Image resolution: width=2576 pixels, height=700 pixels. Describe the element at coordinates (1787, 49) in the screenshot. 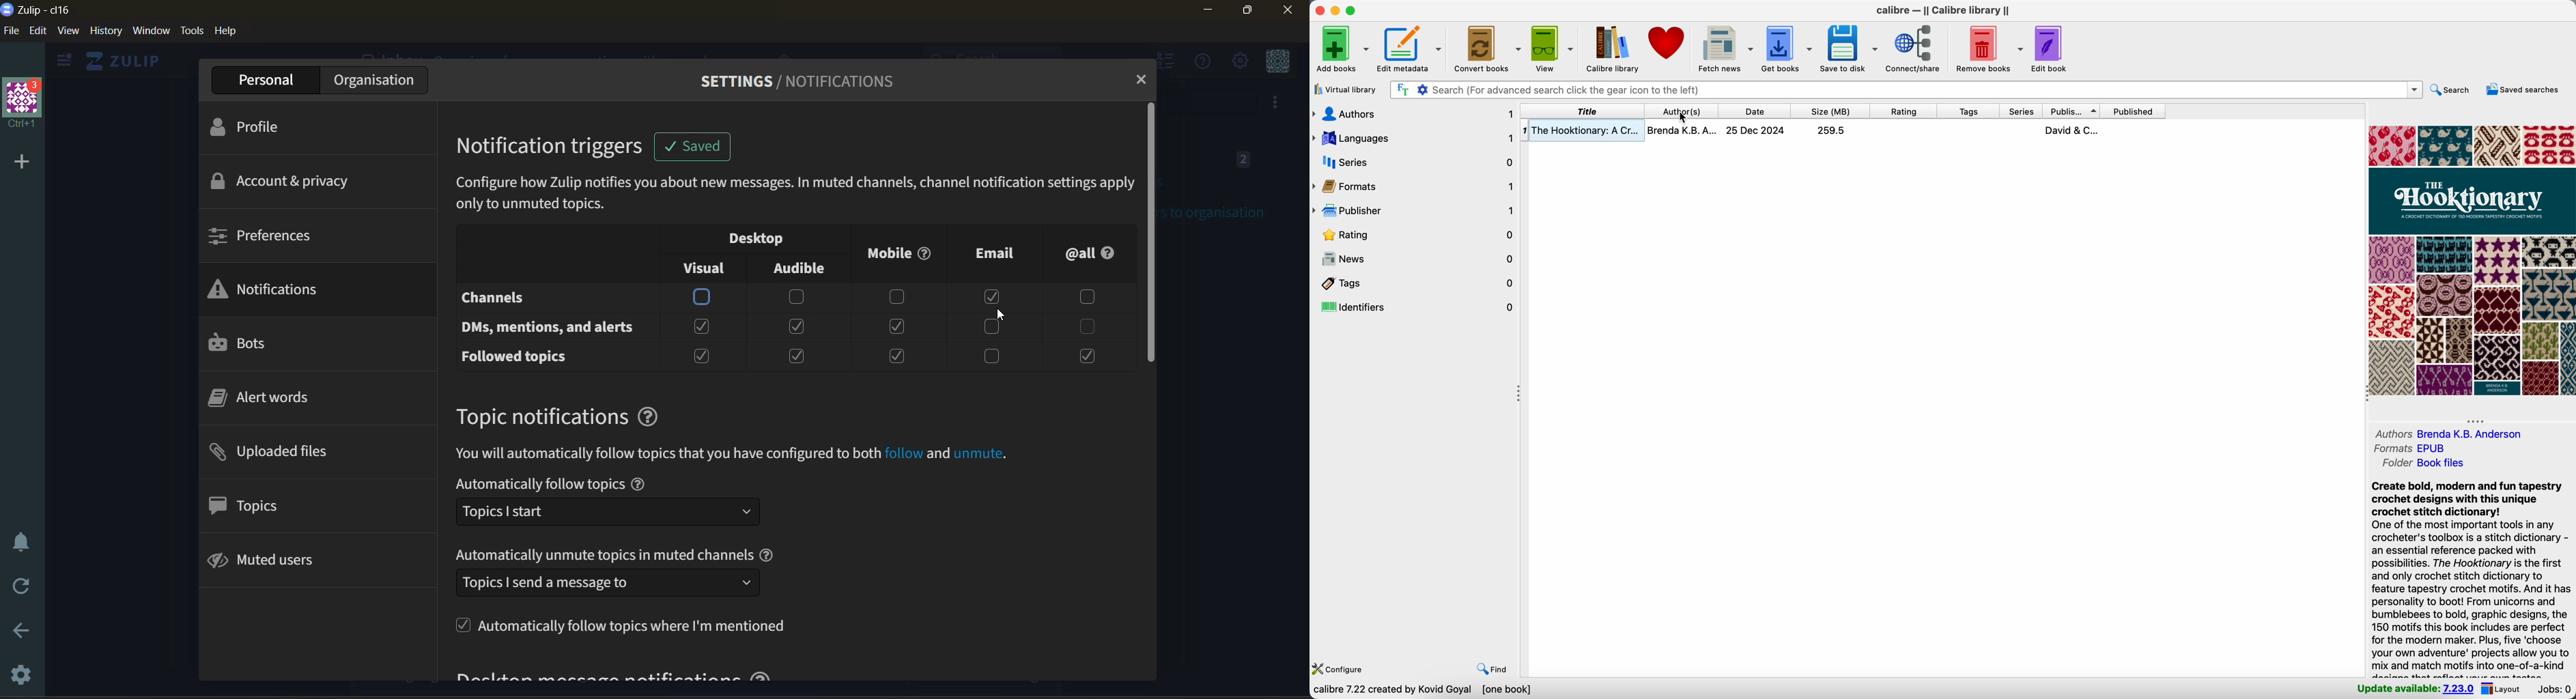

I see `get books` at that location.